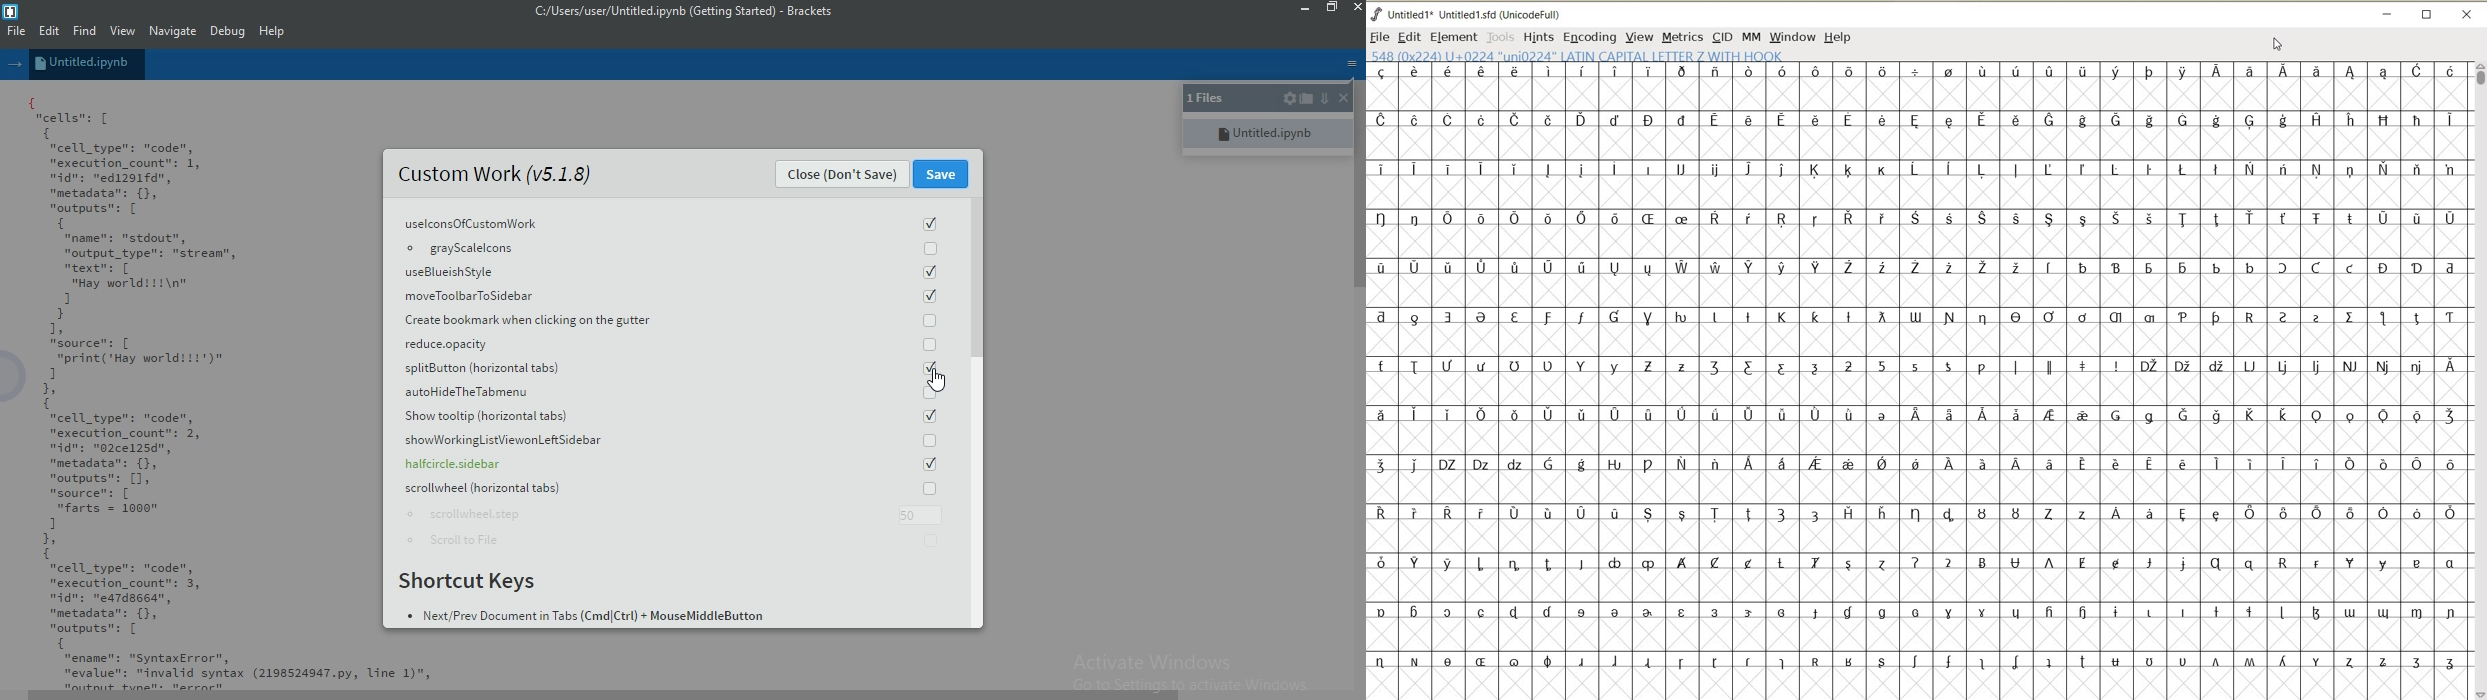 The height and width of the screenshot is (700, 2492). What do you see at coordinates (1839, 38) in the screenshot?
I see `HELP` at bounding box center [1839, 38].